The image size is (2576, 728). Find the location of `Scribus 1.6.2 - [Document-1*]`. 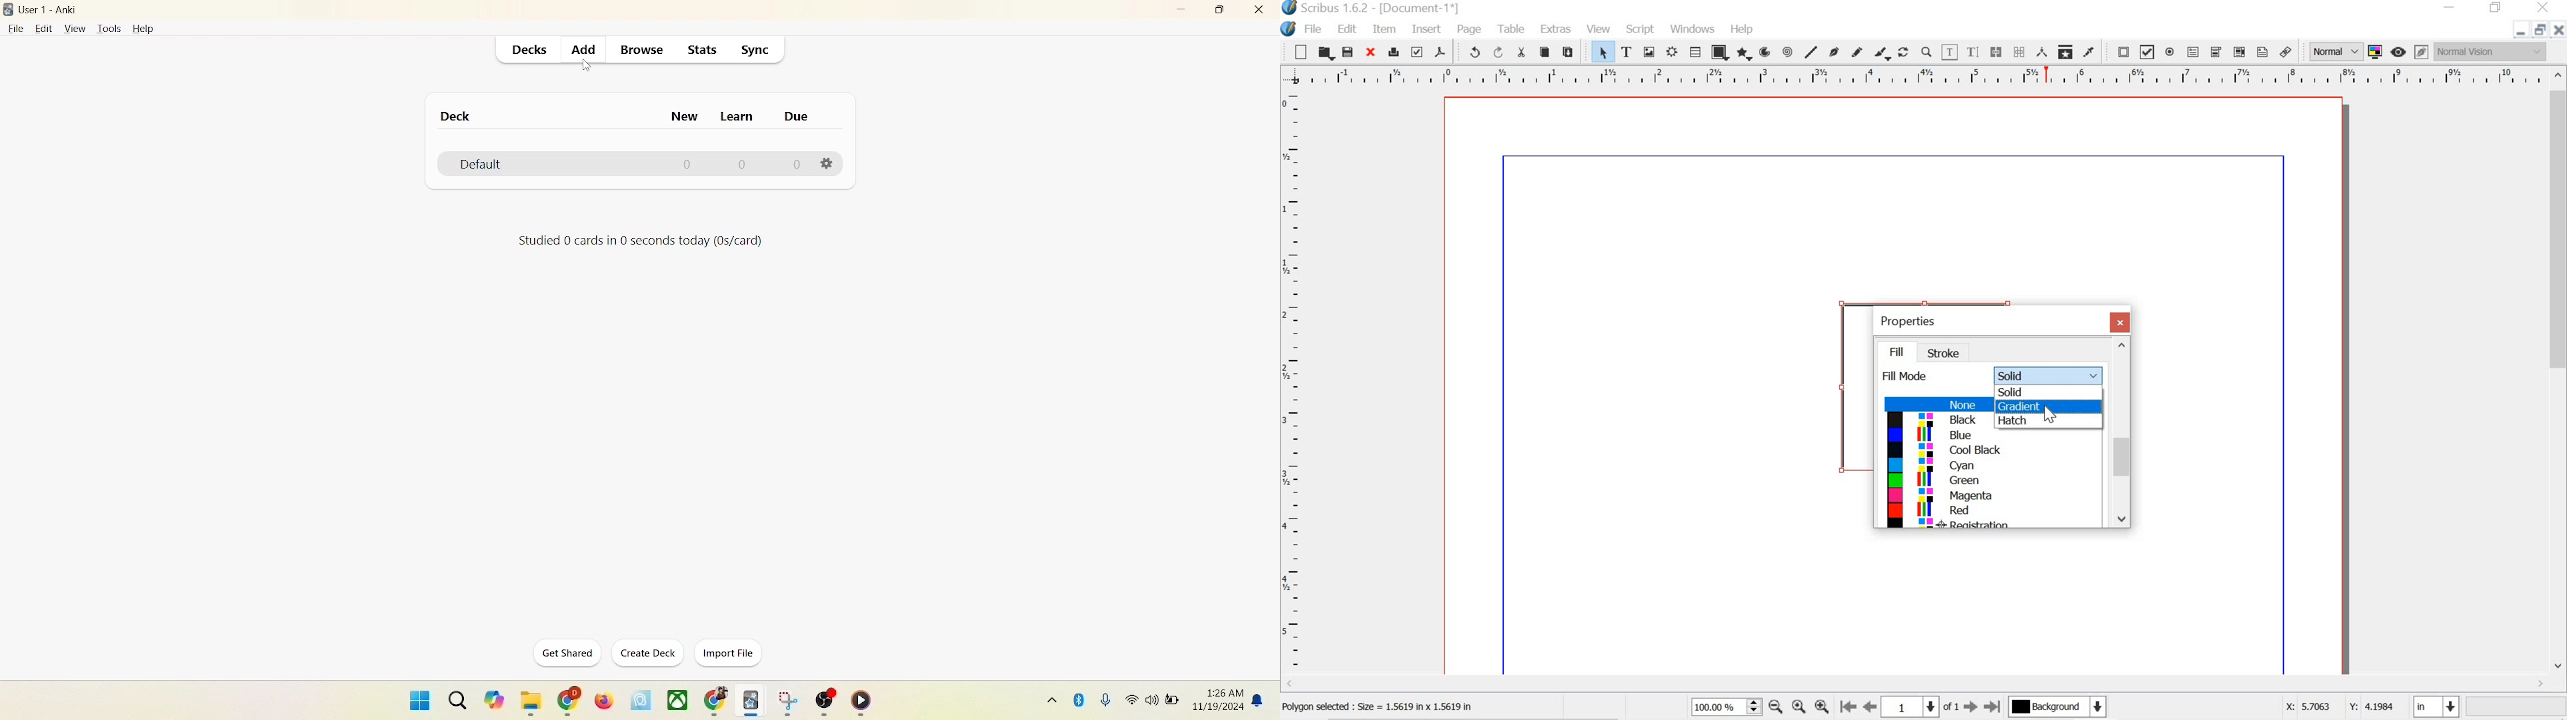

Scribus 1.6.2 - [Document-1*] is located at coordinates (1389, 8).